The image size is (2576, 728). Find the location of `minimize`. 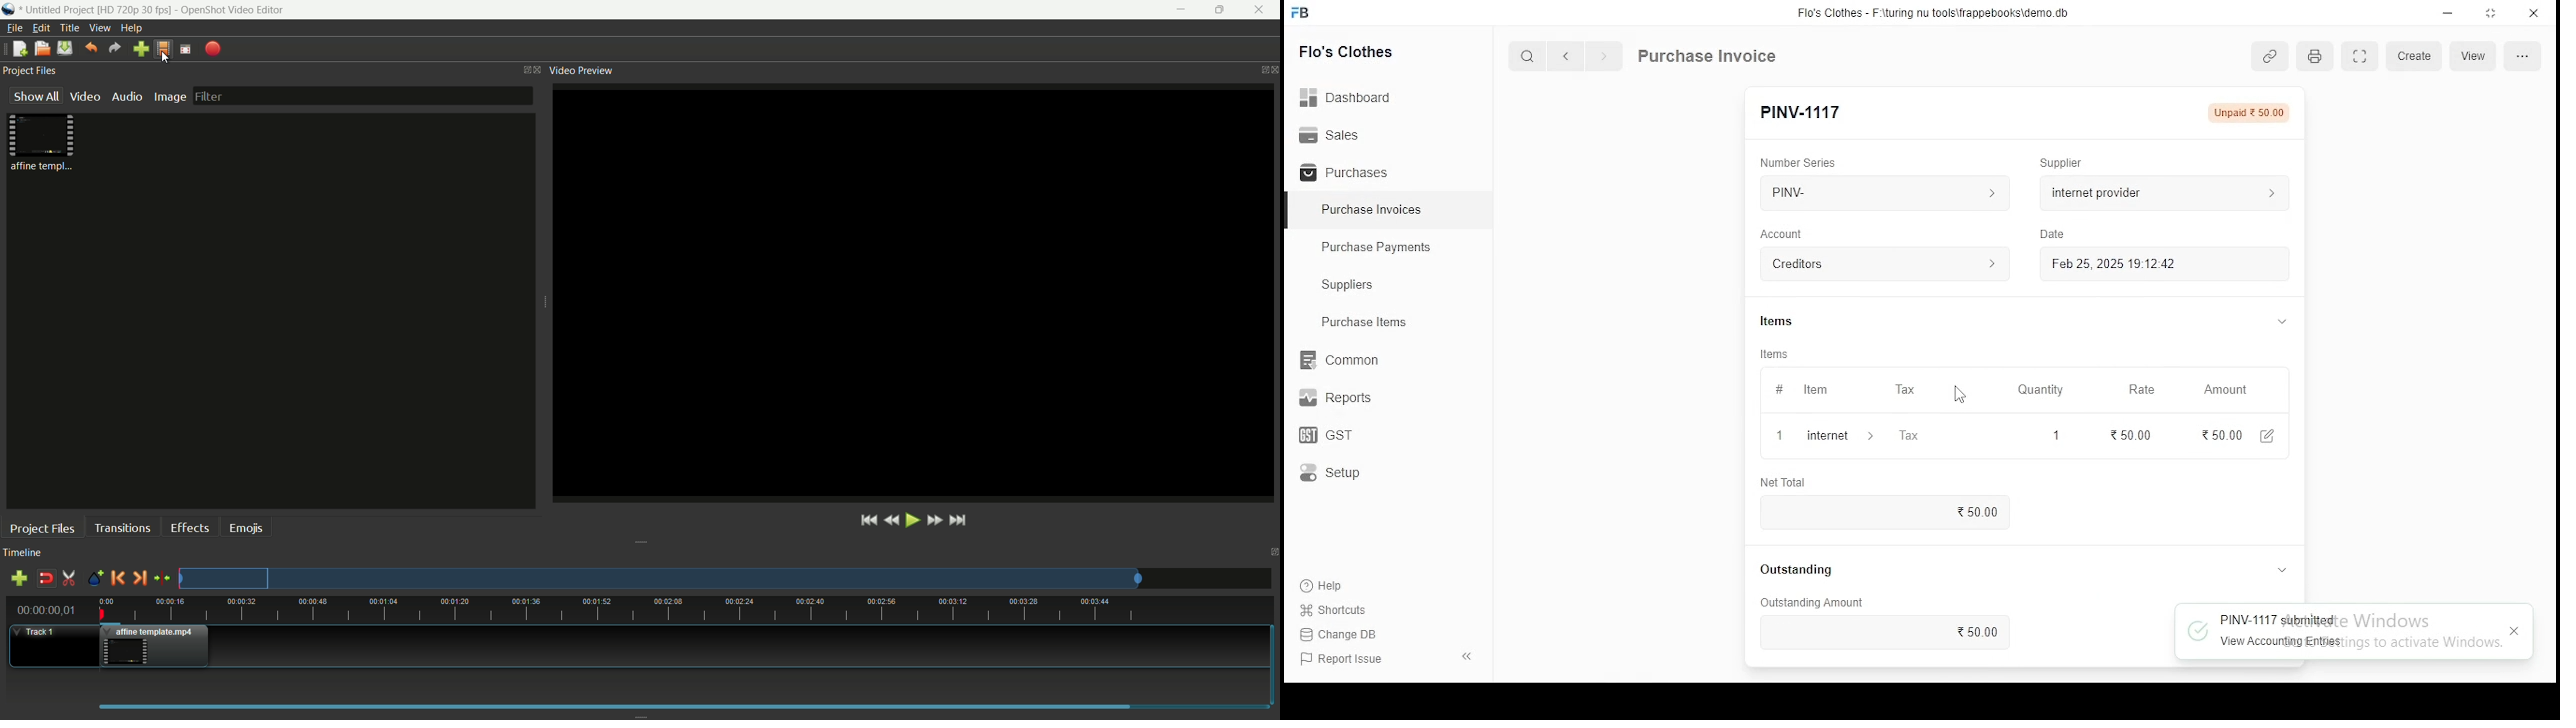

minimize is located at coordinates (2450, 12).